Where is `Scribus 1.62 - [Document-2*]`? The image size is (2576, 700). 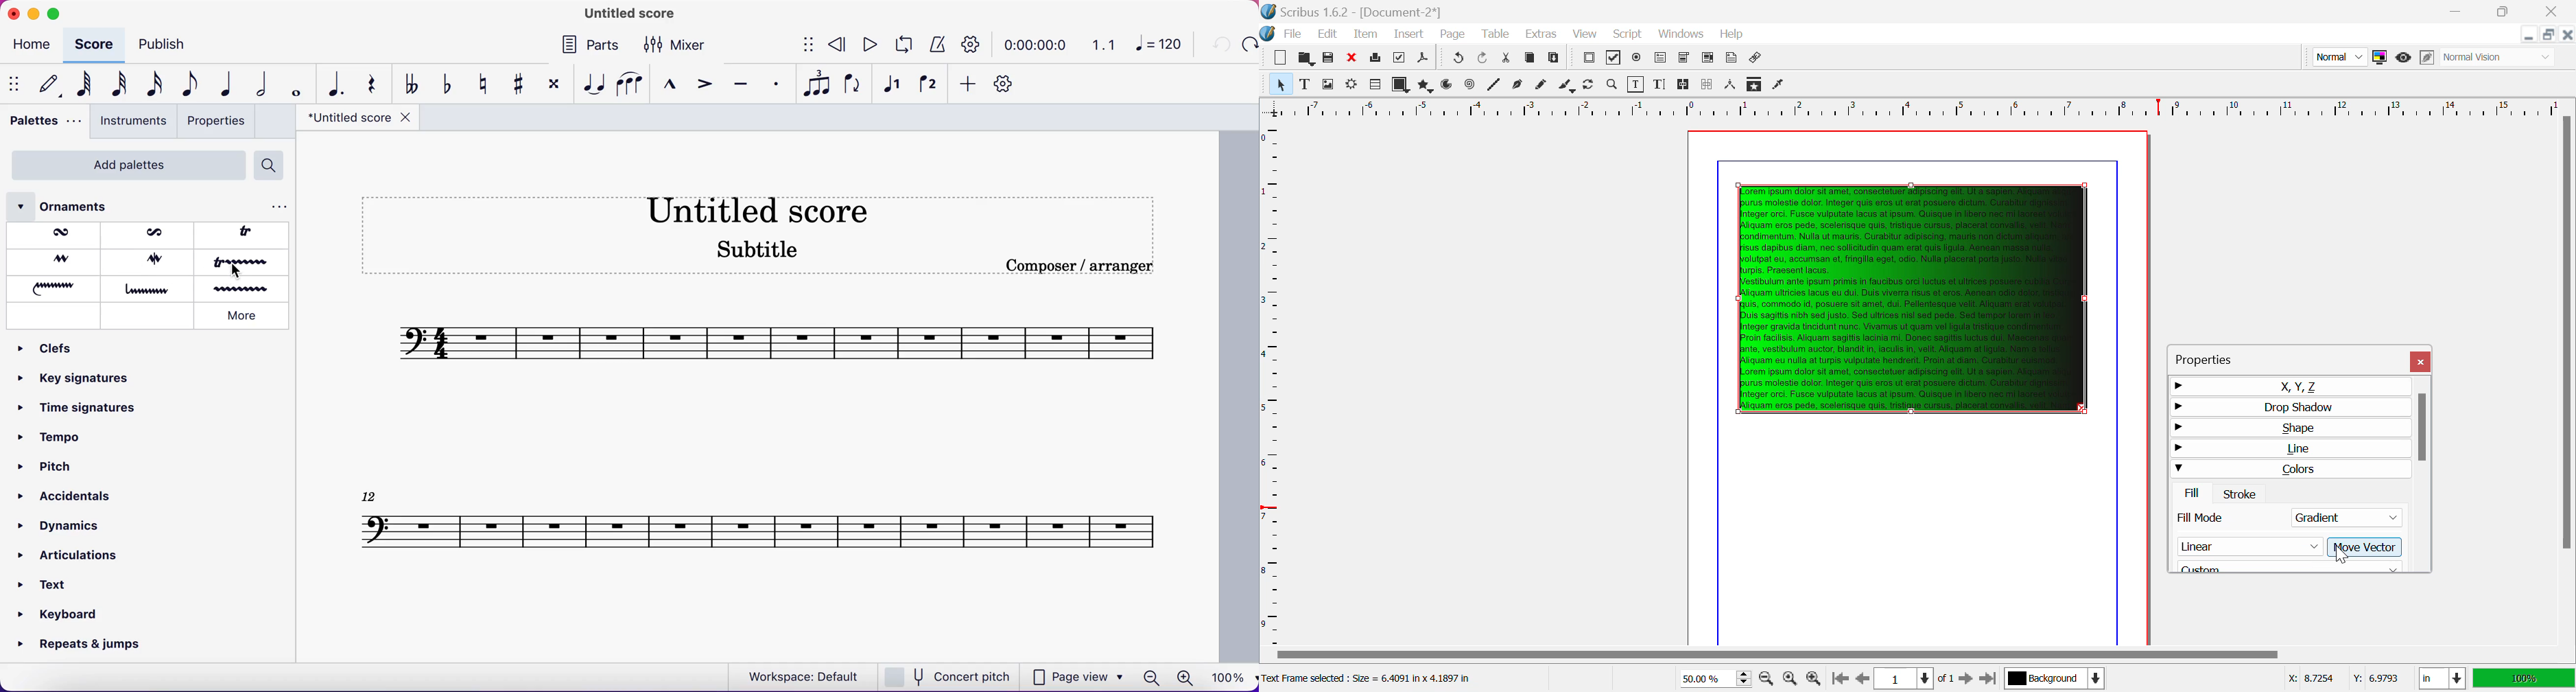
Scribus 1.62 - [Document-2*] is located at coordinates (1353, 12).